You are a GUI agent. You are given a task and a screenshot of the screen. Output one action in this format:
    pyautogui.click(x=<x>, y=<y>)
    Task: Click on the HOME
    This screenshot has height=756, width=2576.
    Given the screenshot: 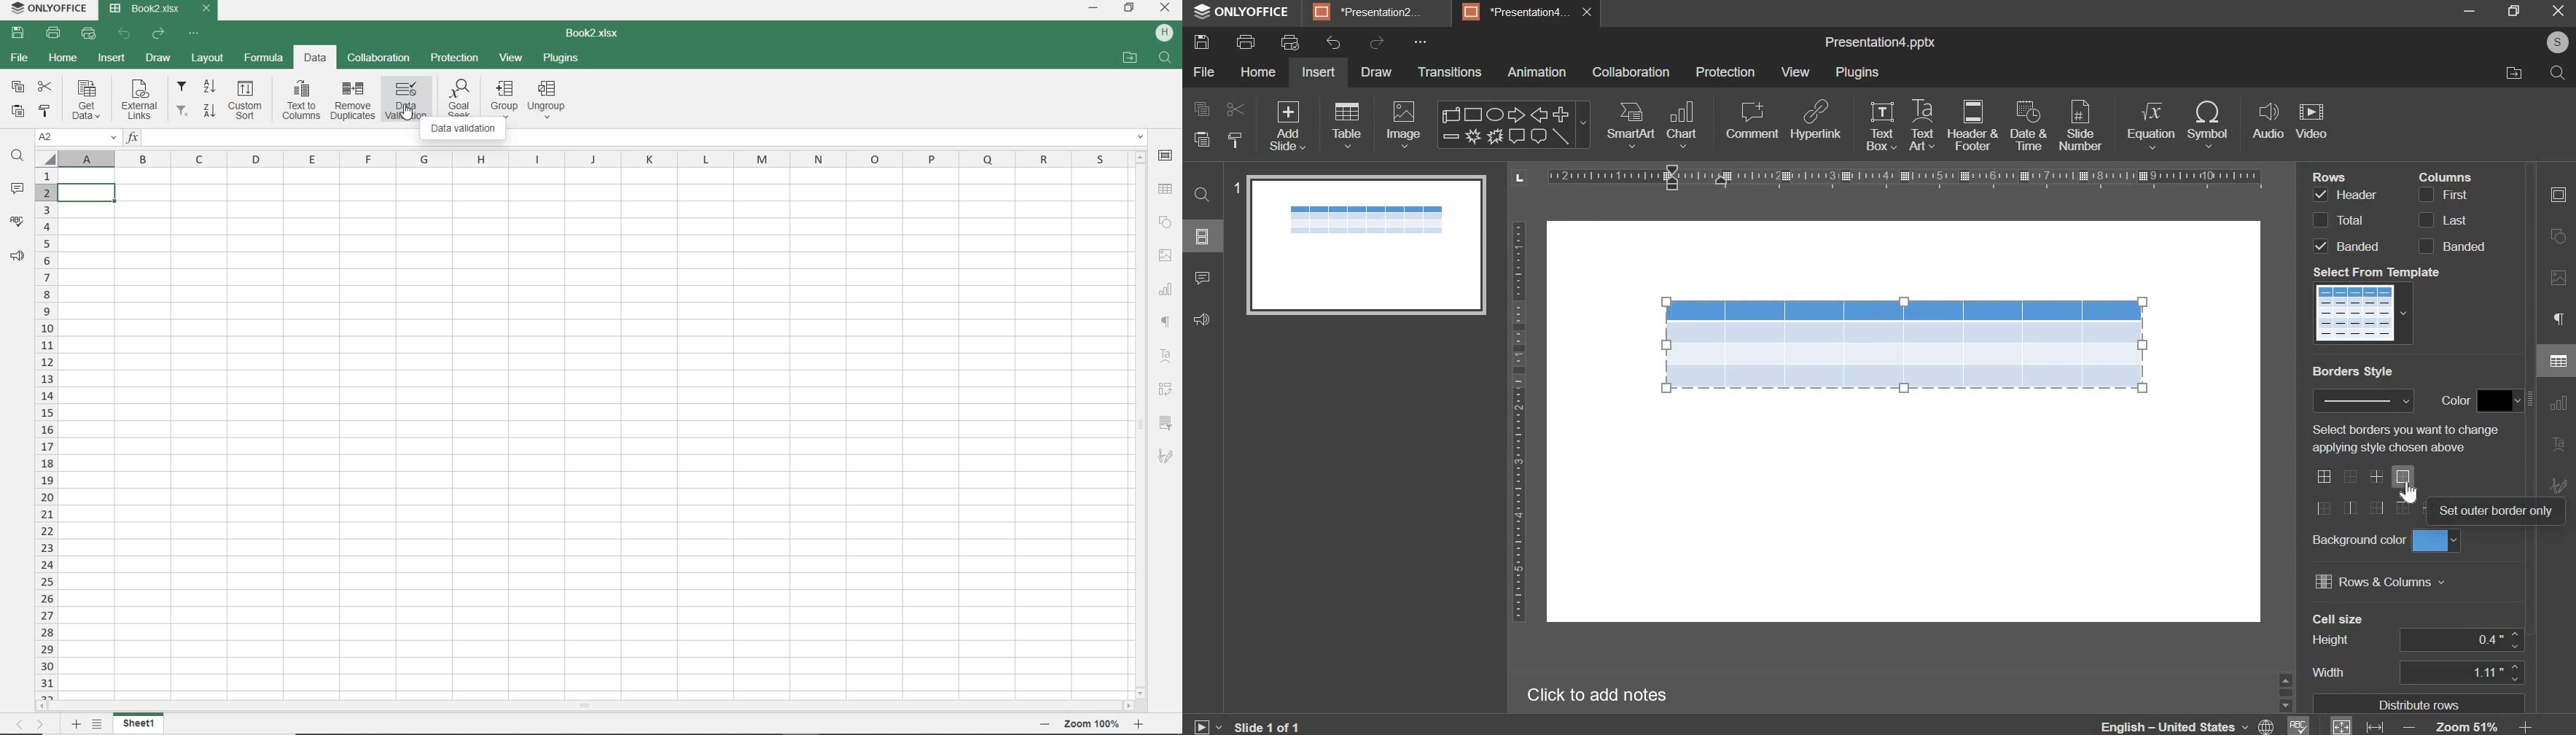 What is the action you would take?
    pyautogui.click(x=64, y=59)
    